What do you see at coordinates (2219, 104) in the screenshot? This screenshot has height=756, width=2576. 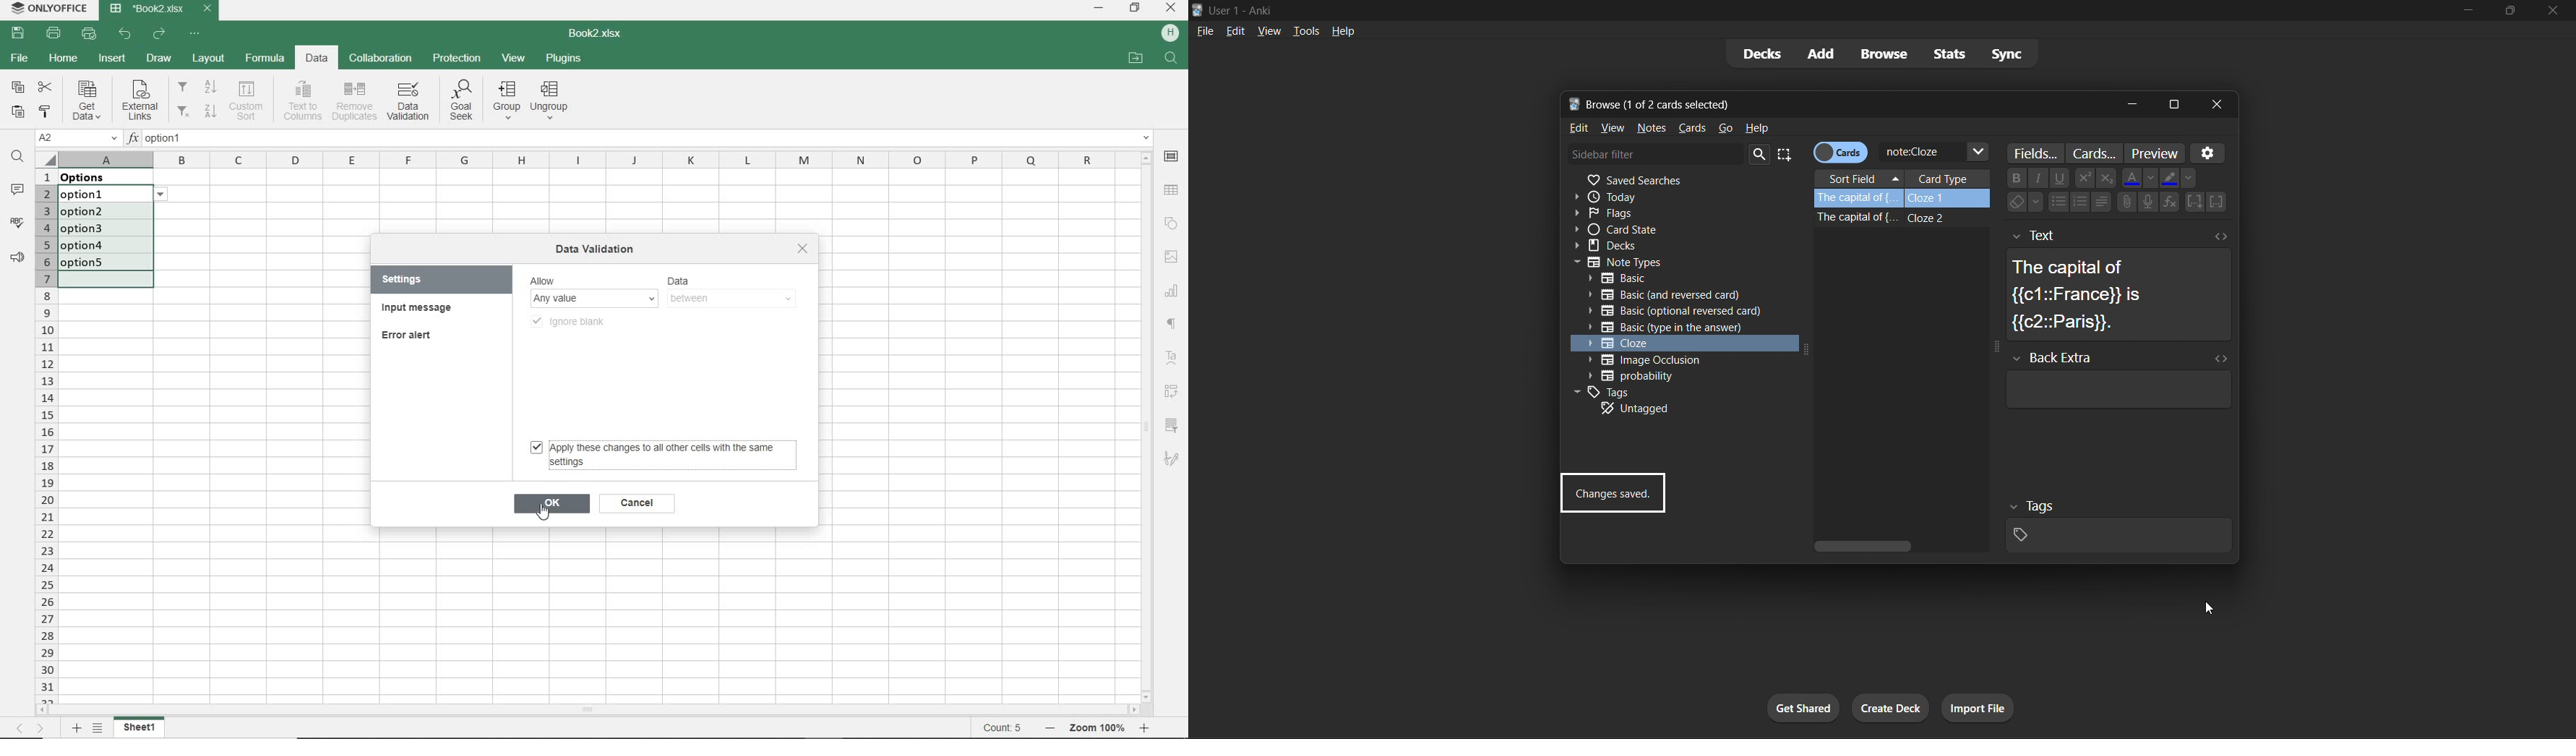 I see `close` at bounding box center [2219, 104].